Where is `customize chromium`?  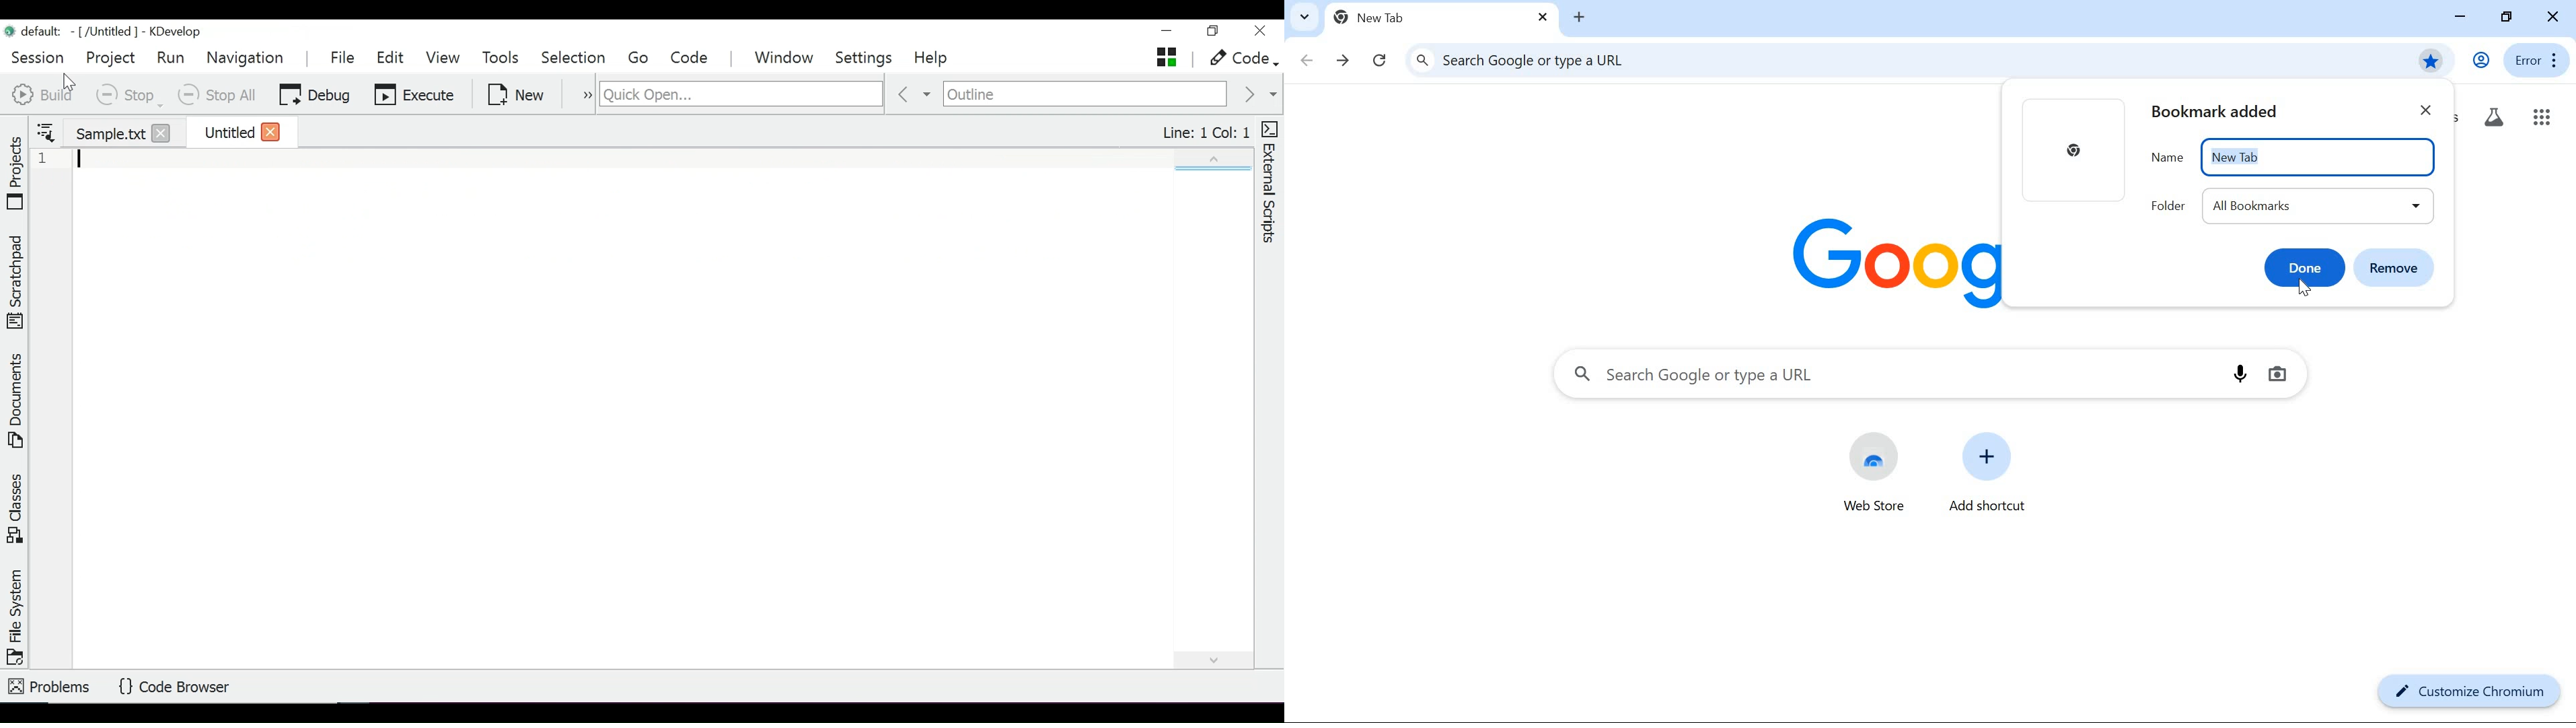 customize chromium is located at coordinates (2467, 693).